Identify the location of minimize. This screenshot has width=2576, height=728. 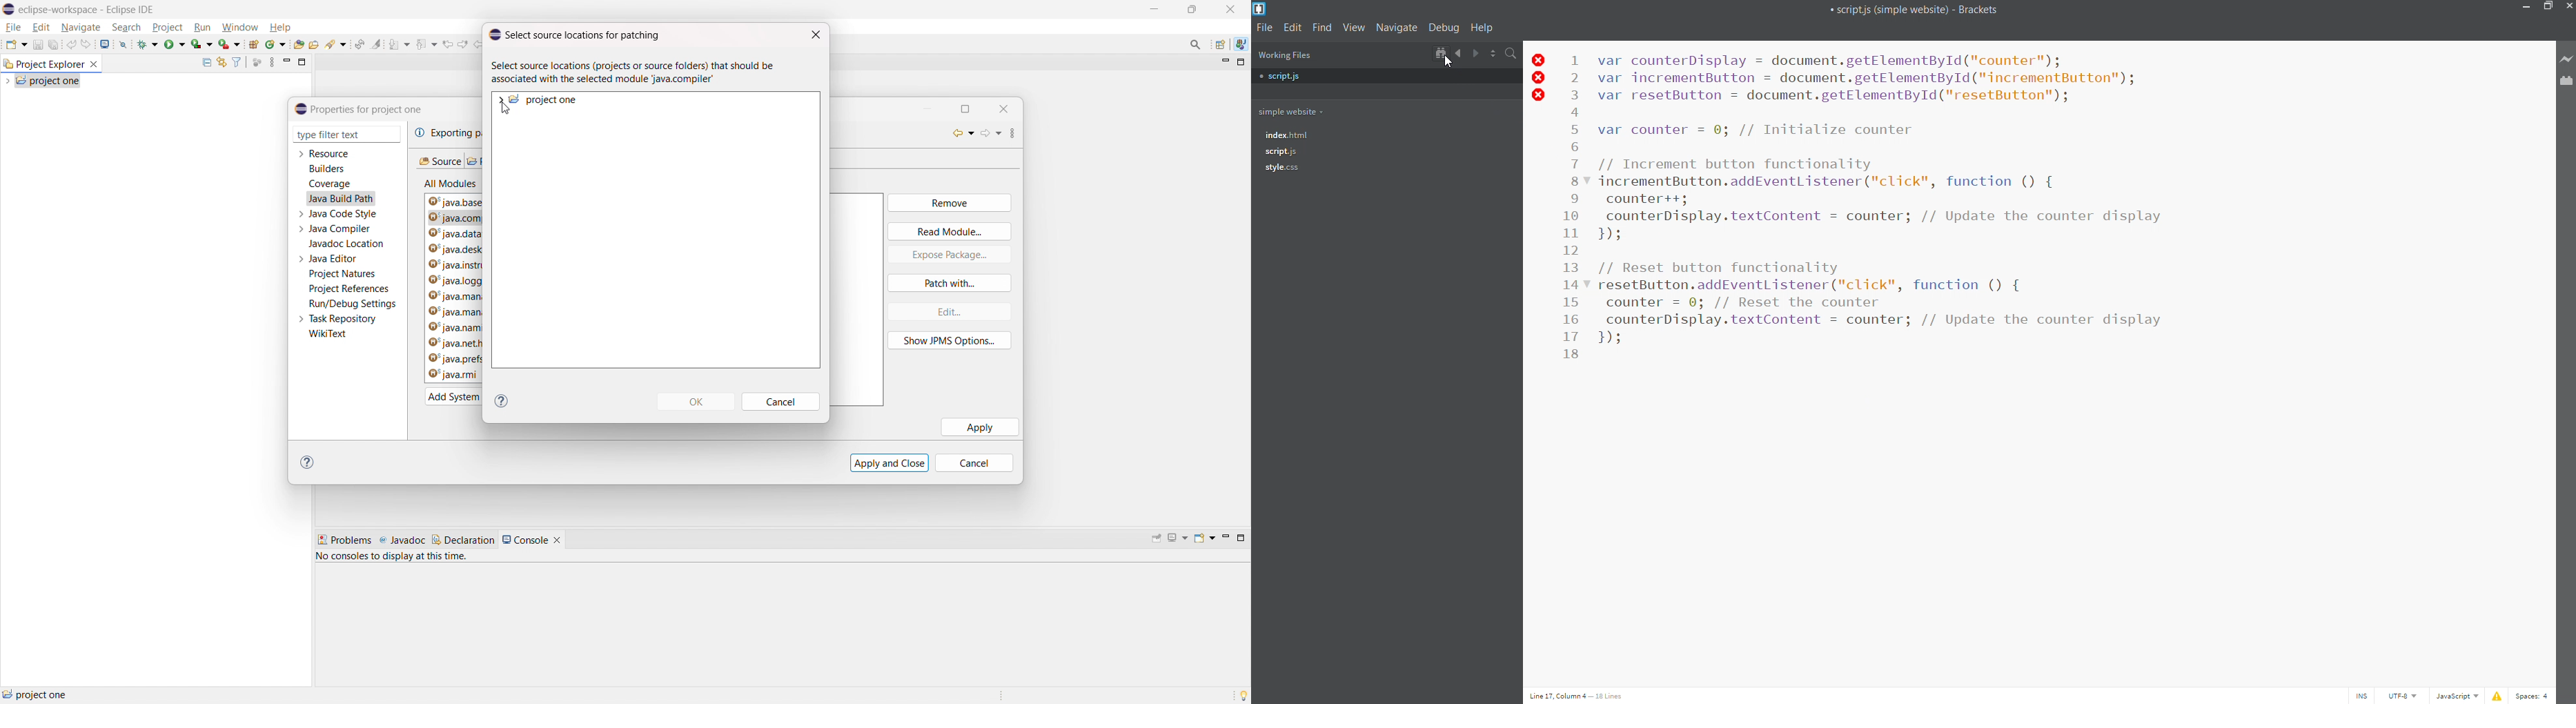
(1225, 538).